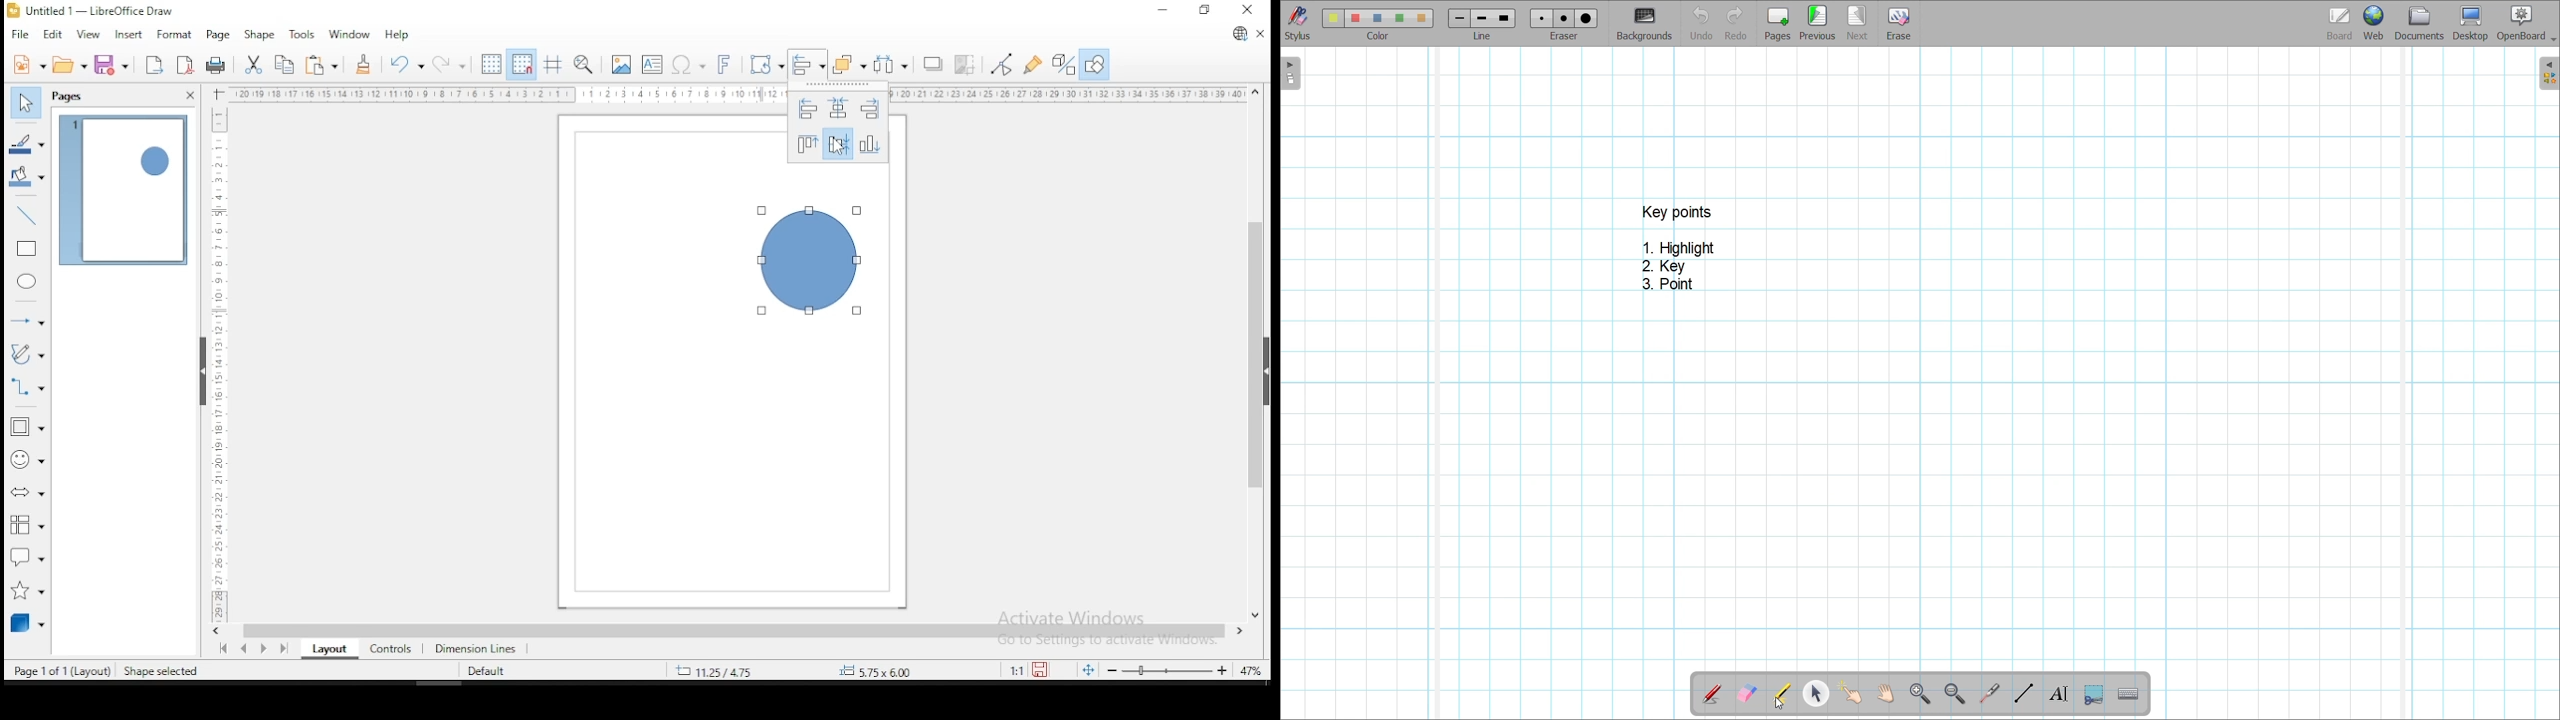  Describe the element at coordinates (247, 648) in the screenshot. I see `previous page` at that location.